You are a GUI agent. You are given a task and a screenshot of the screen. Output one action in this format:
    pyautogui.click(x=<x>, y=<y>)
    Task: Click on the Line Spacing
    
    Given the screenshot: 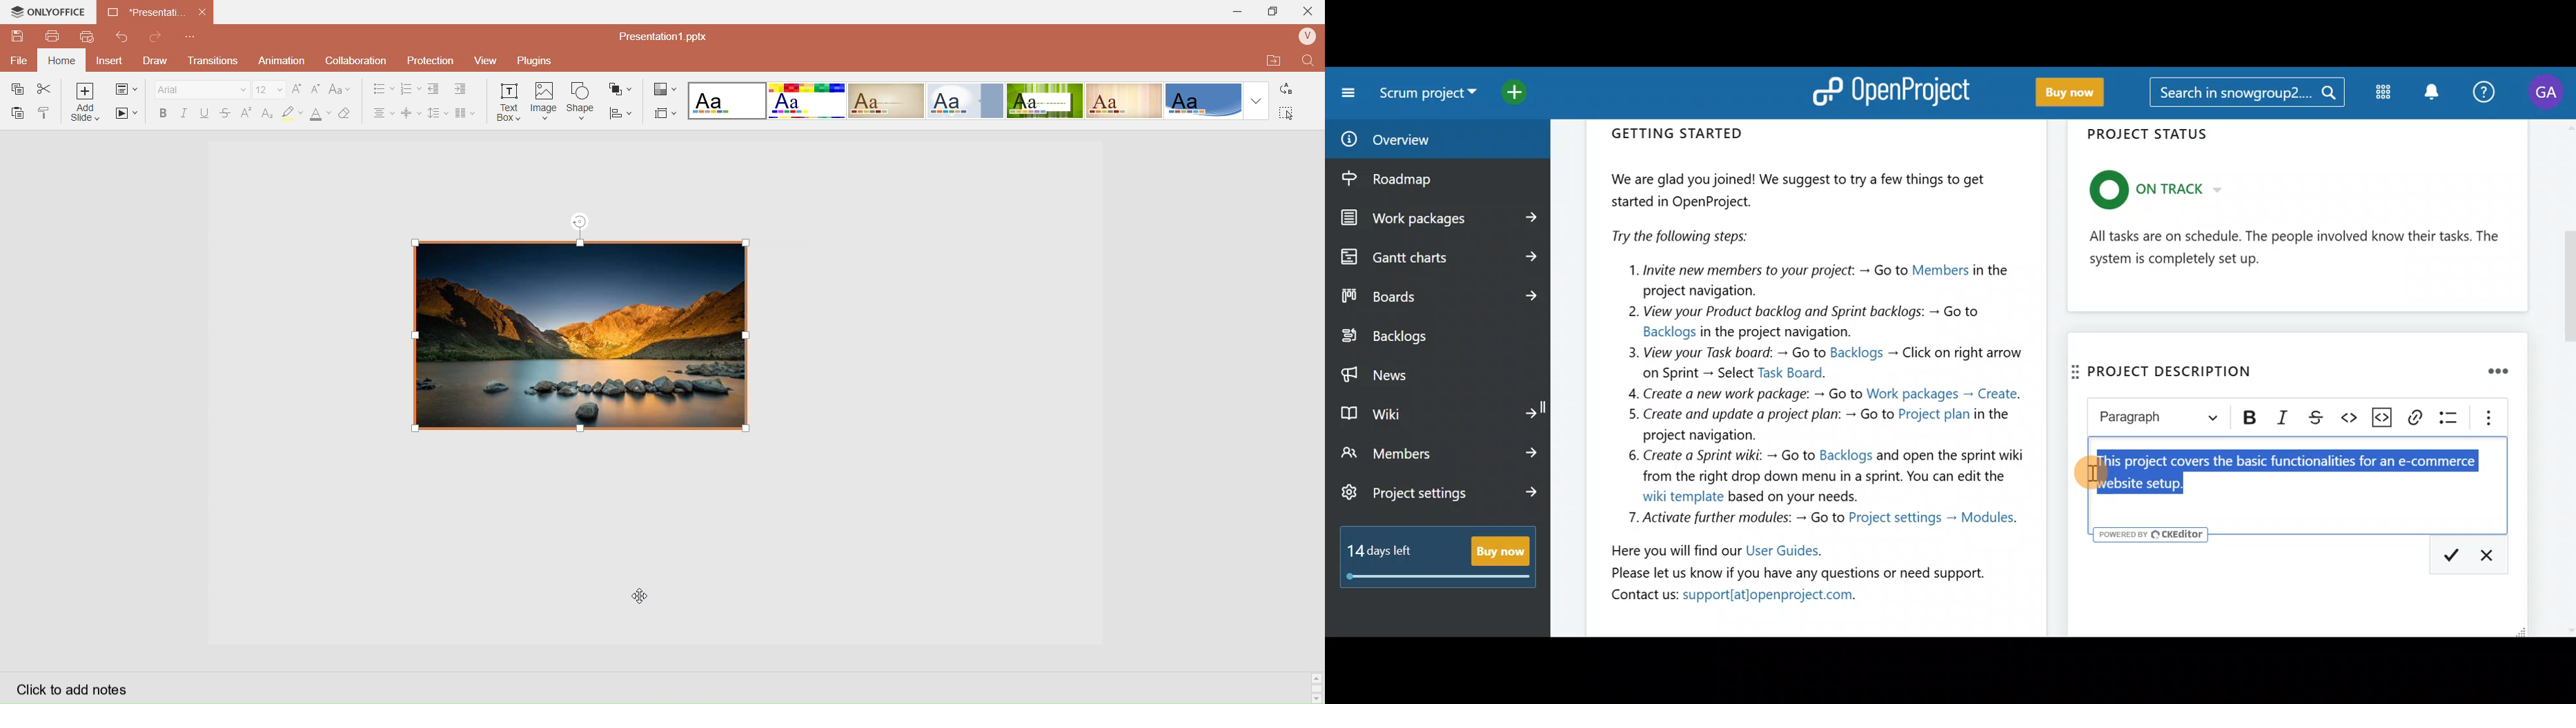 What is the action you would take?
    pyautogui.click(x=440, y=113)
    